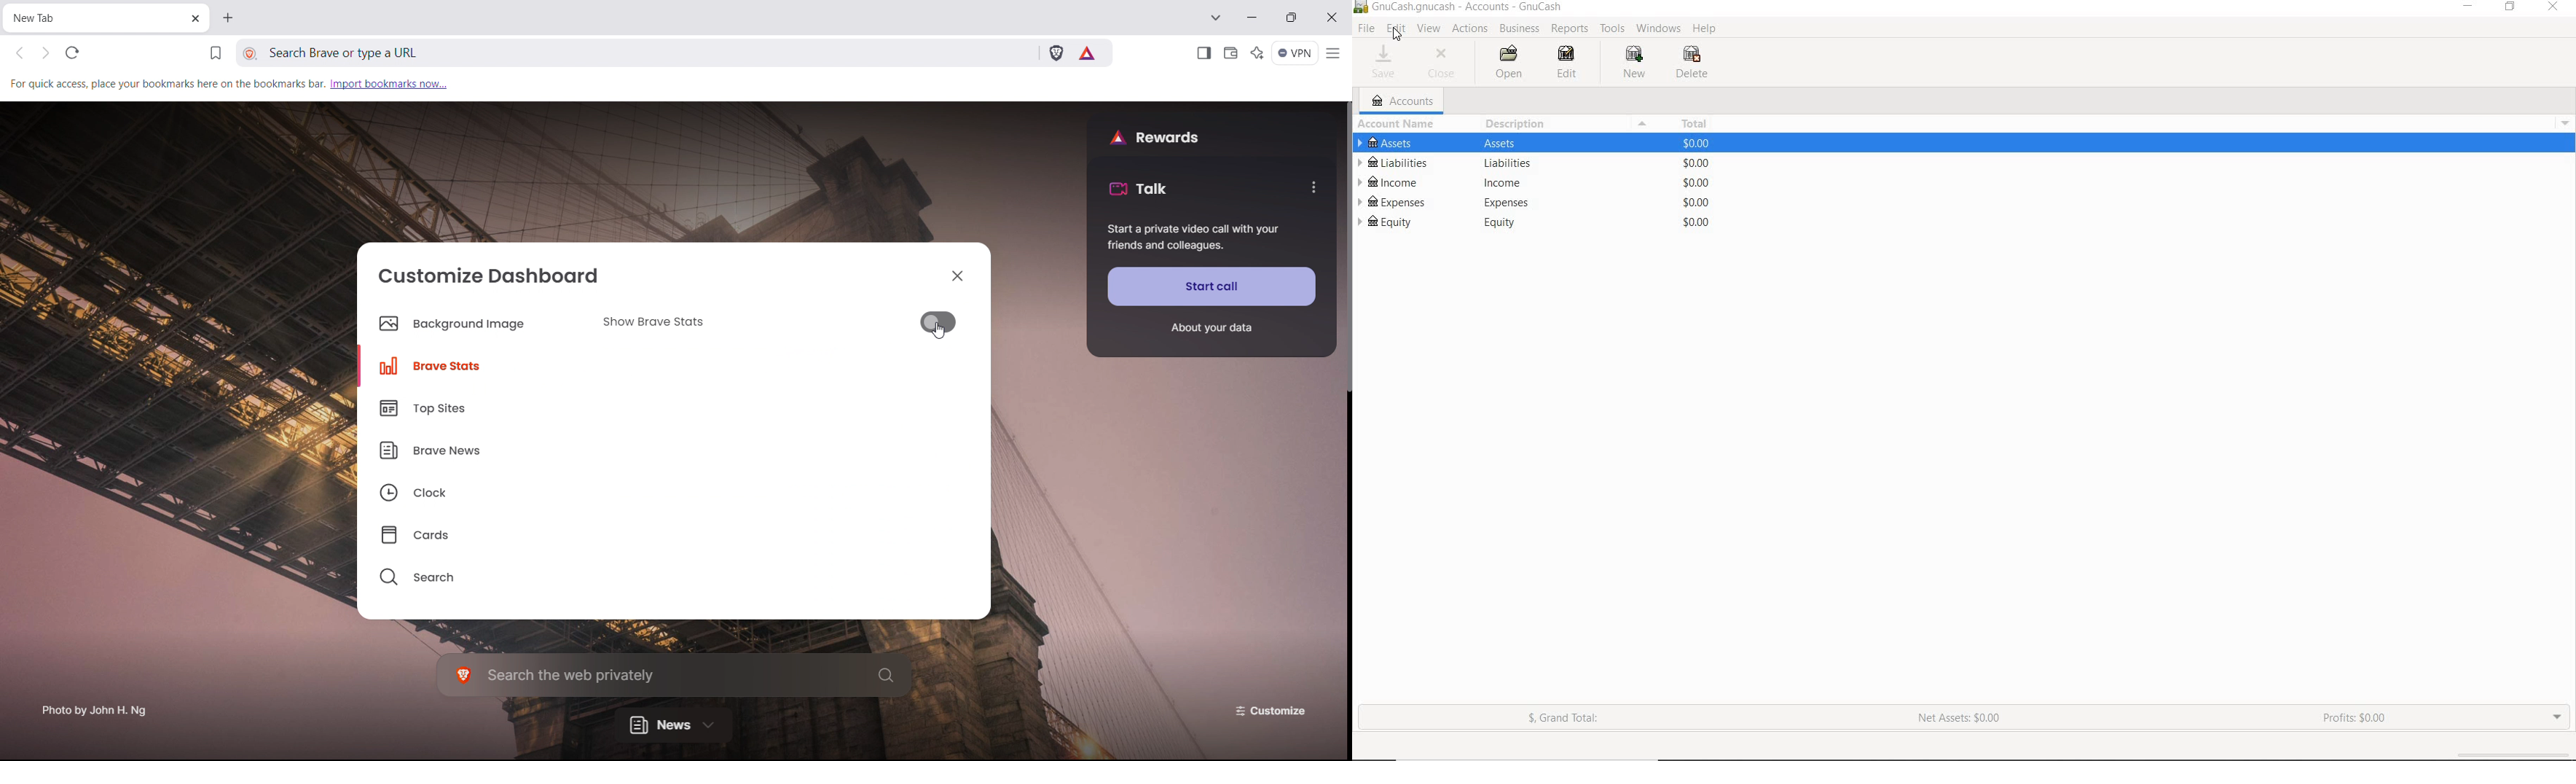 This screenshot has height=784, width=2576. Describe the element at coordinates (1230, 54) in the screenshot. I see `wallet` at that location.